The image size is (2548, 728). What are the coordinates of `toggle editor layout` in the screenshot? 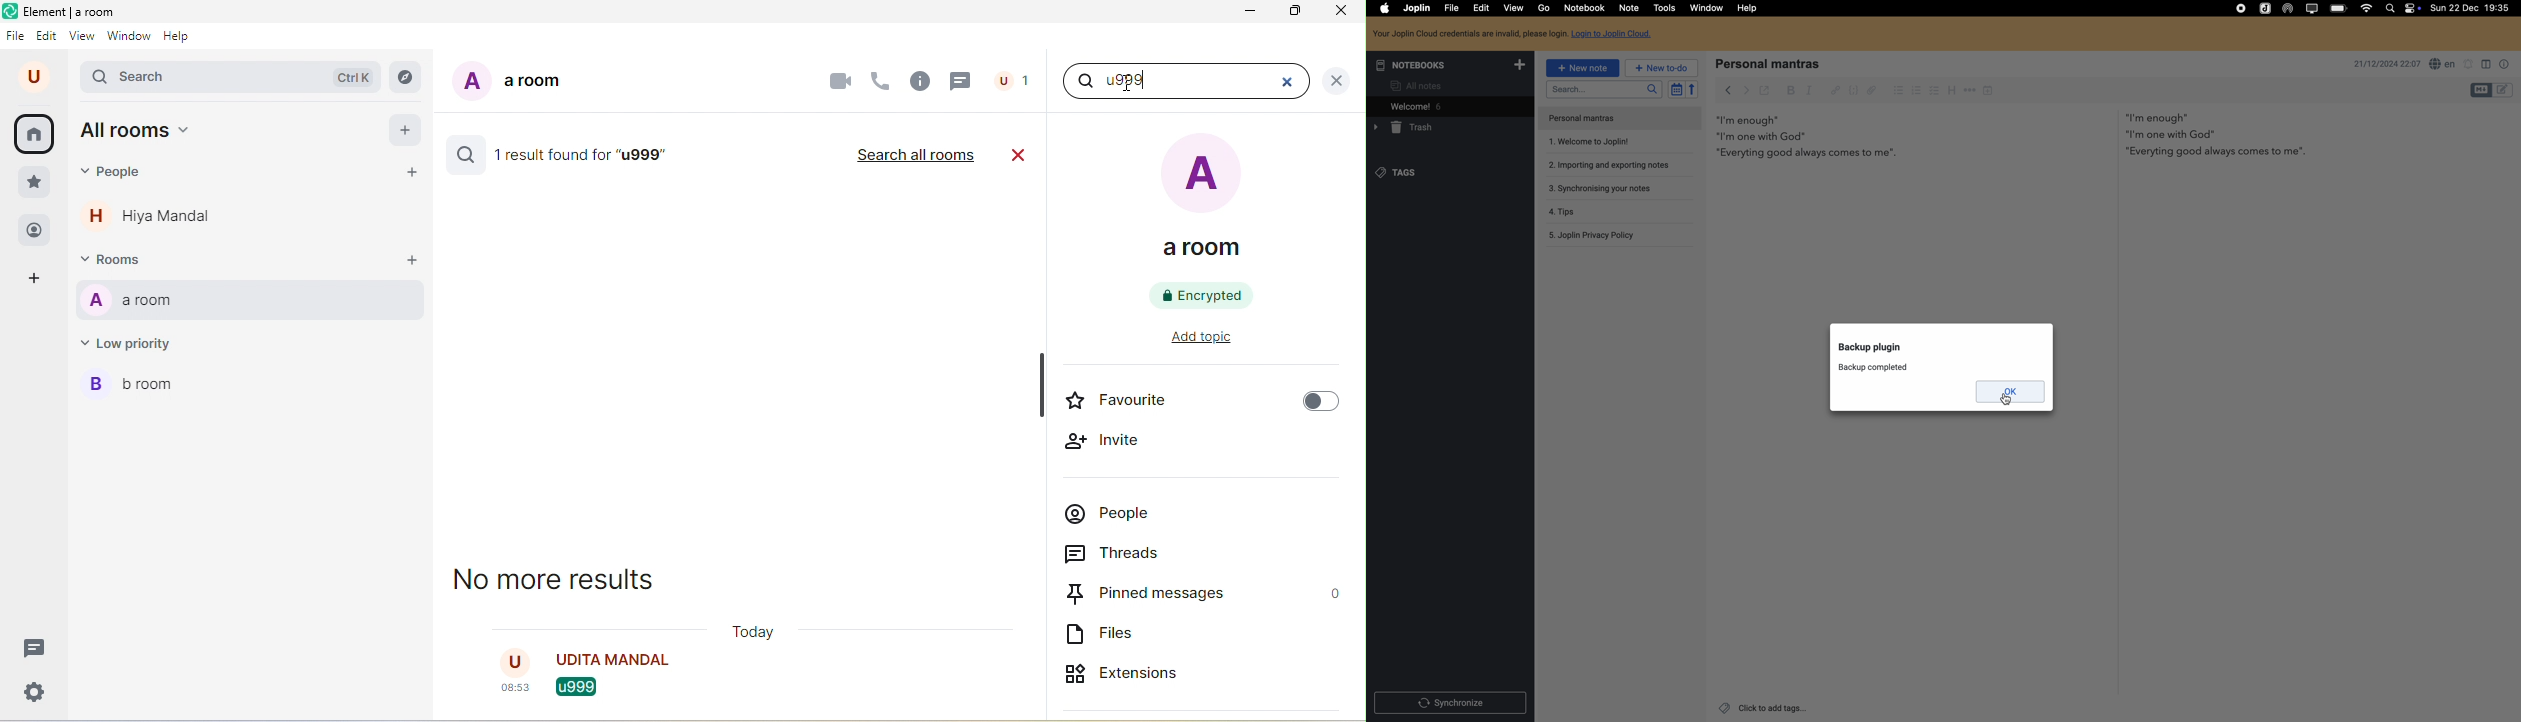 It's located at (2504, 90).